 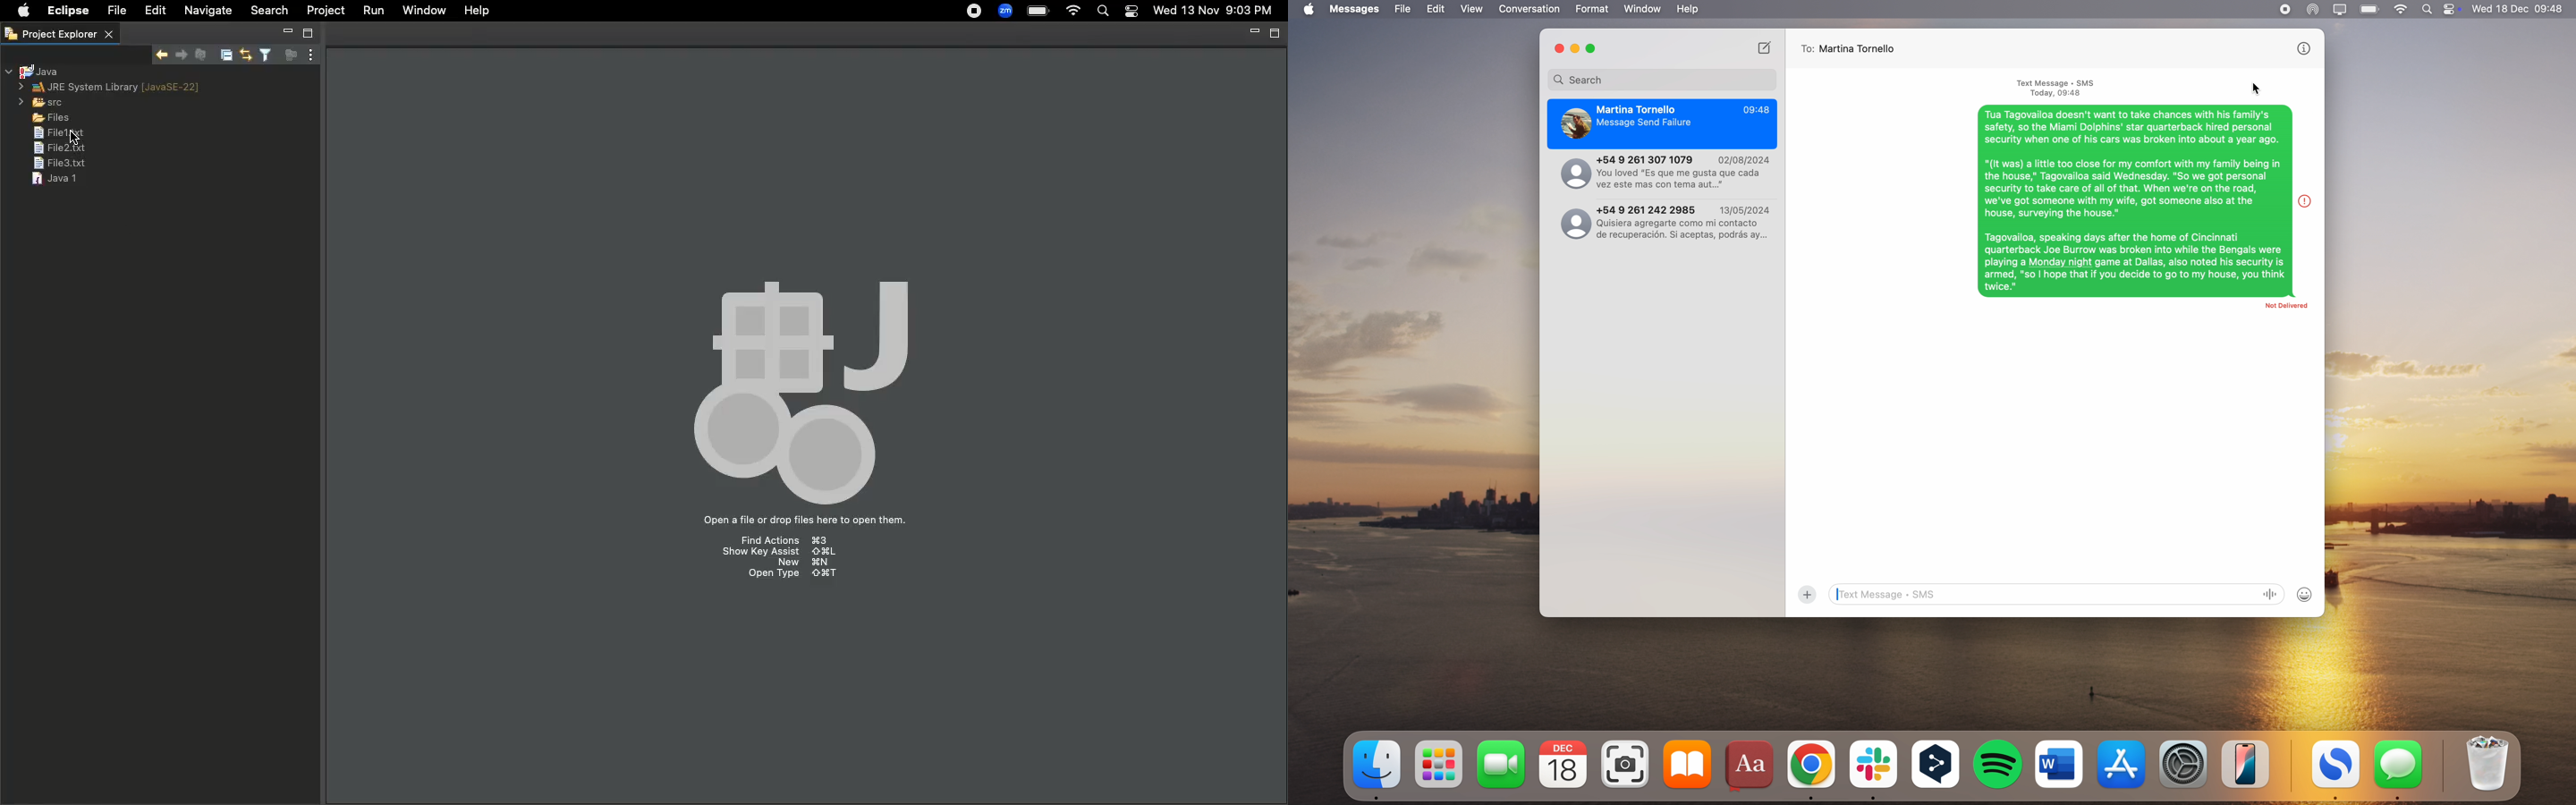 What do you see at coordinates (2185, 762) in the screenshot?
I see `settings` at bounding box center [2185, 762].